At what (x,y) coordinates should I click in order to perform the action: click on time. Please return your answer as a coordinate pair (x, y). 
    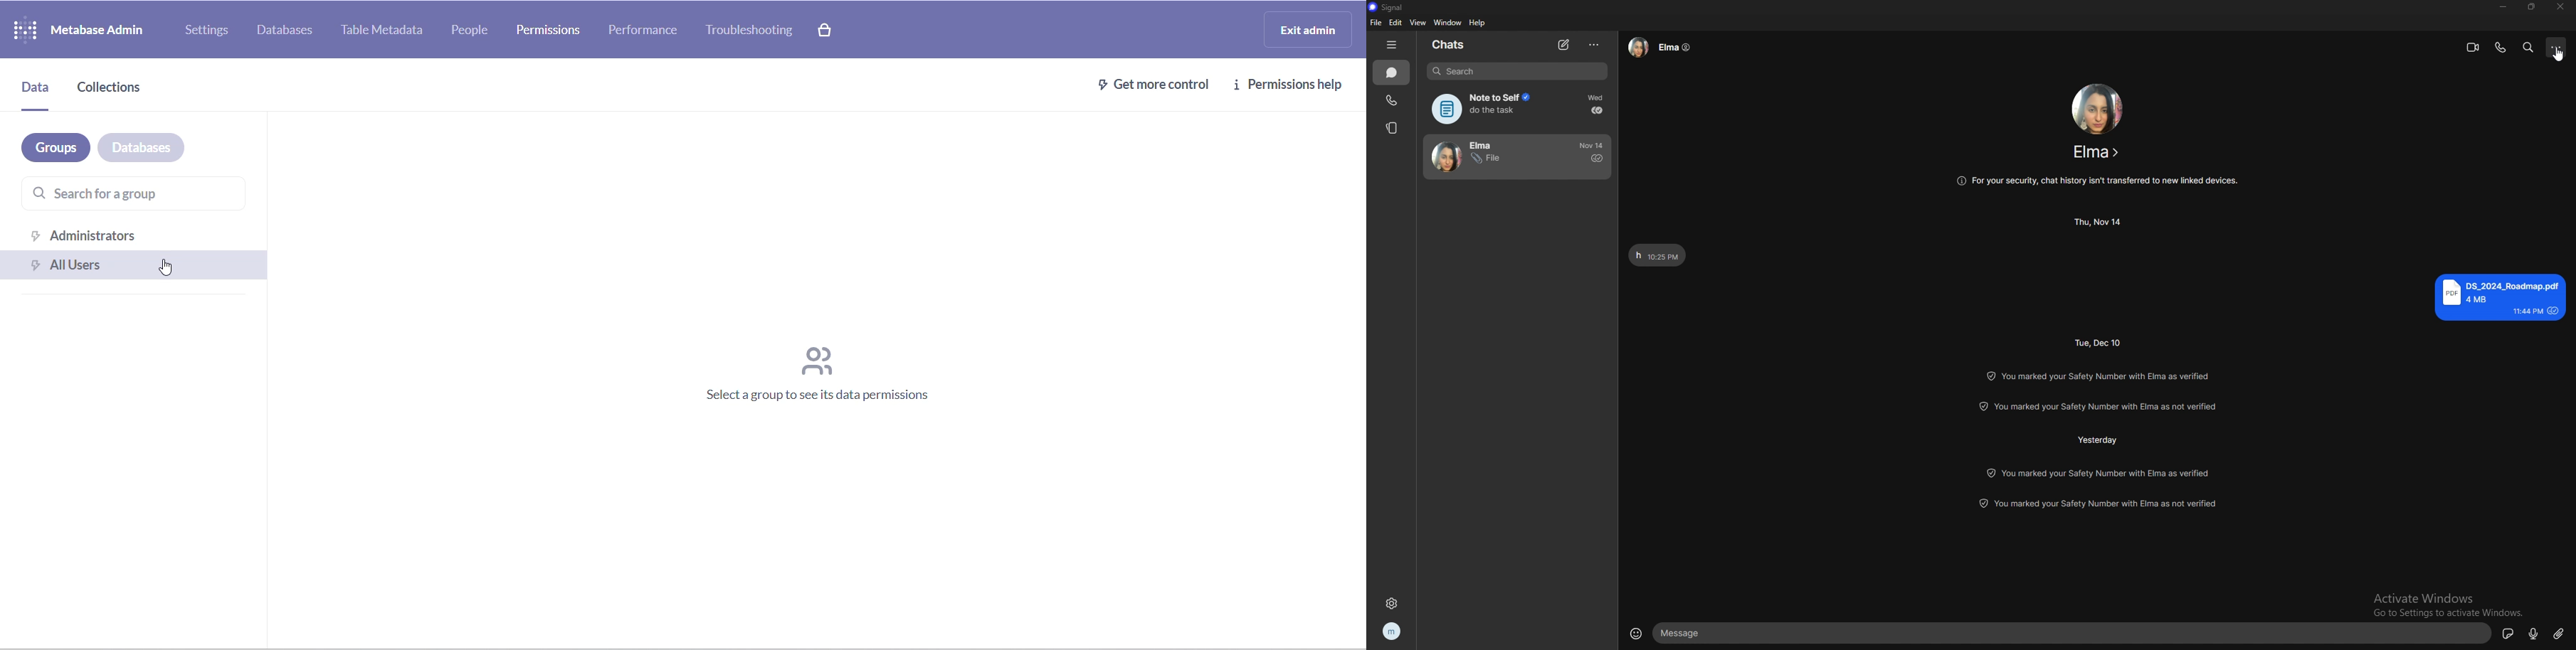
    Looking at the image, I should click on (1593, 145).